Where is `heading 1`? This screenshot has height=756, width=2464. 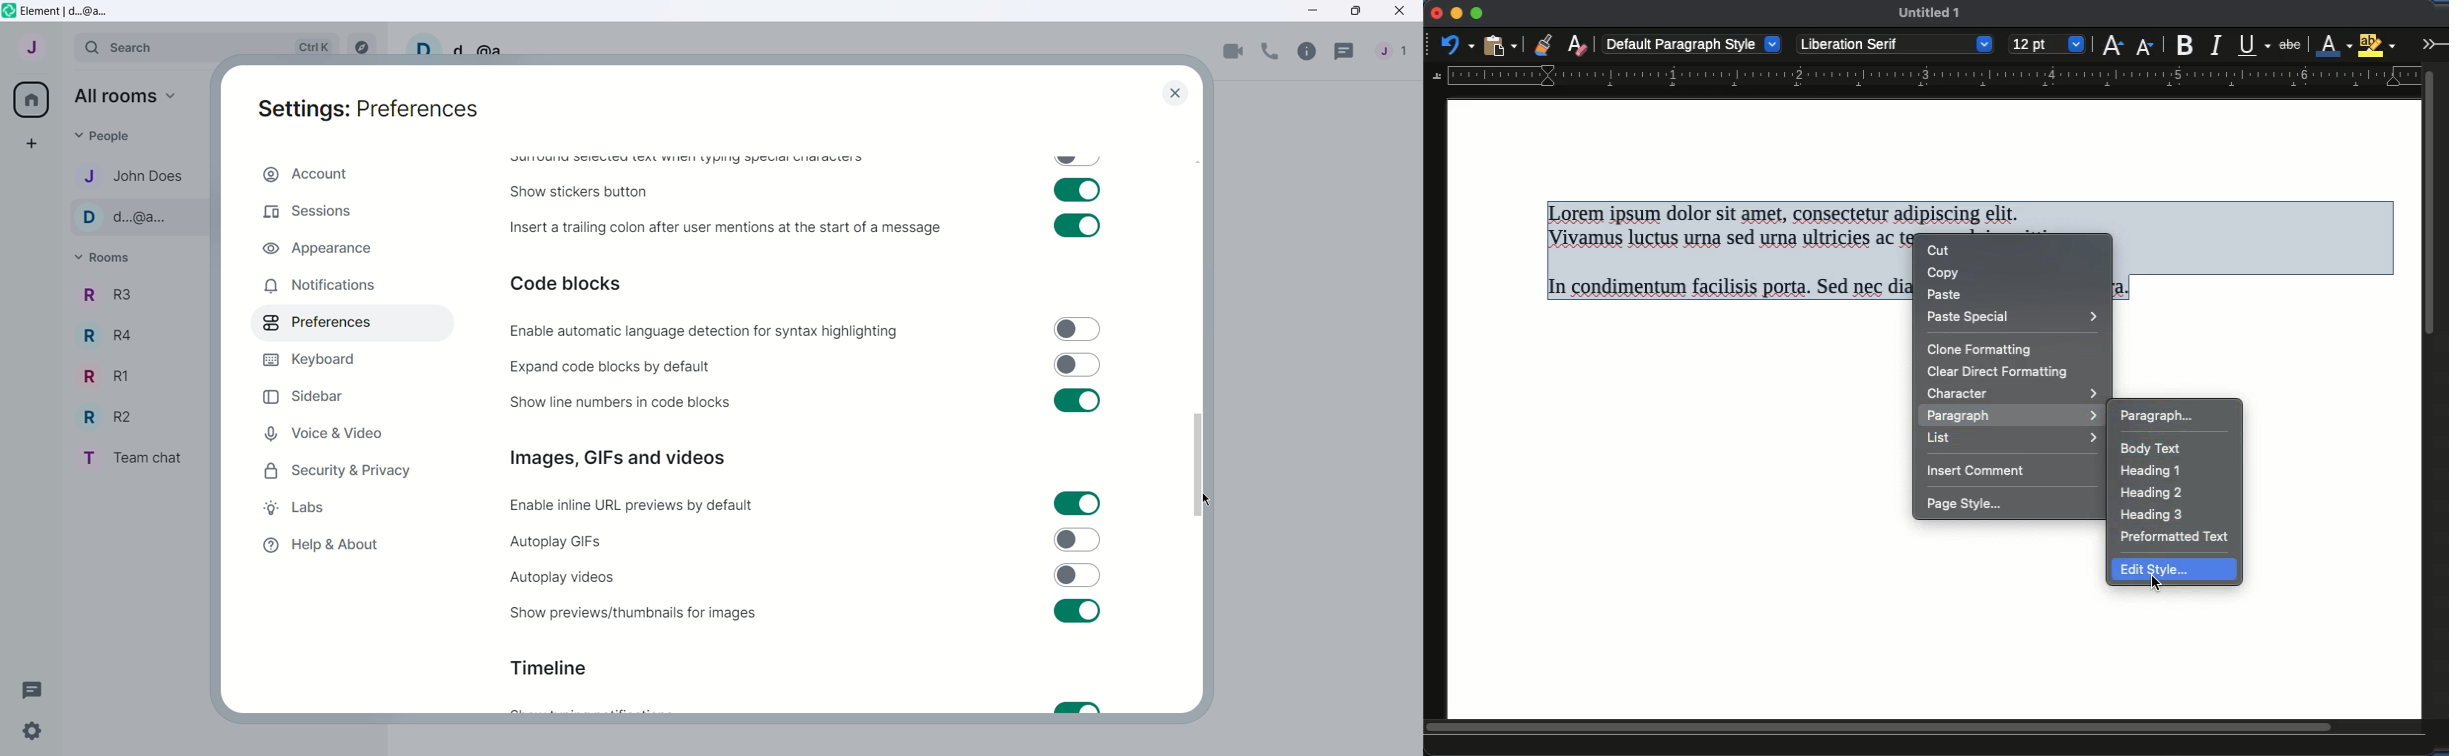
heading 1 is located at coordinates (2151, 473).